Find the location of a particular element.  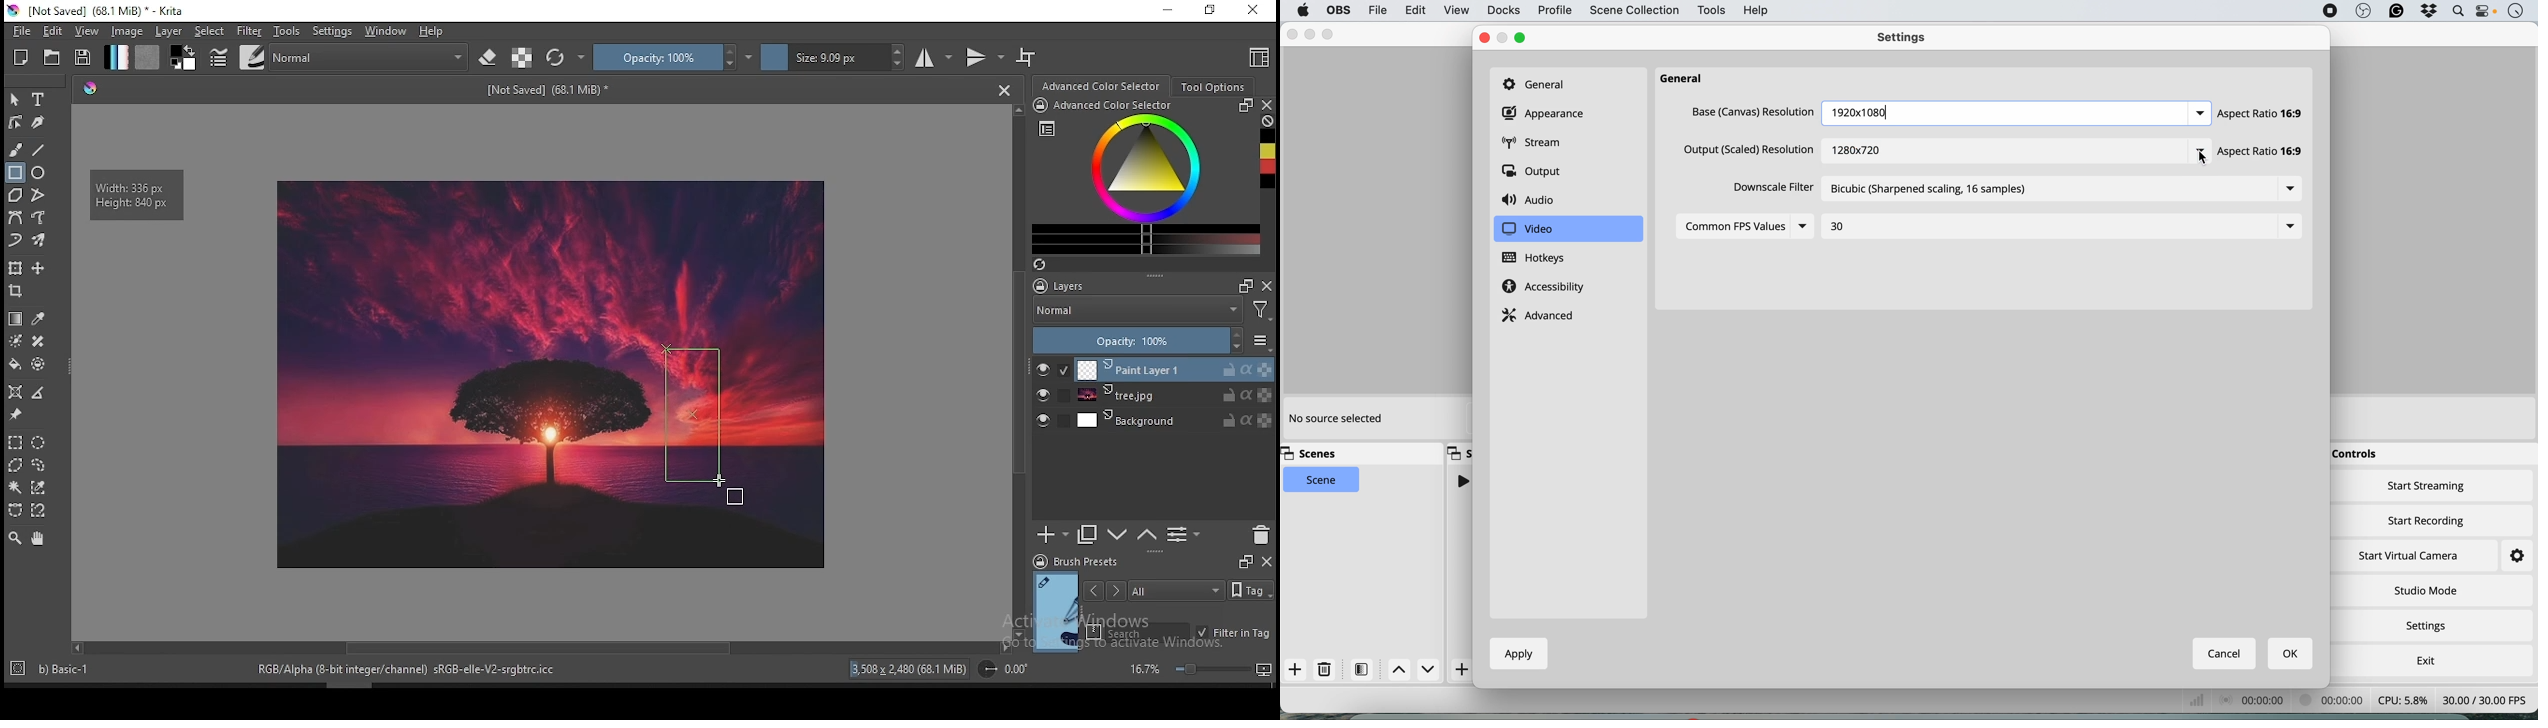

gradient fill is located at coordinates (117, 57).